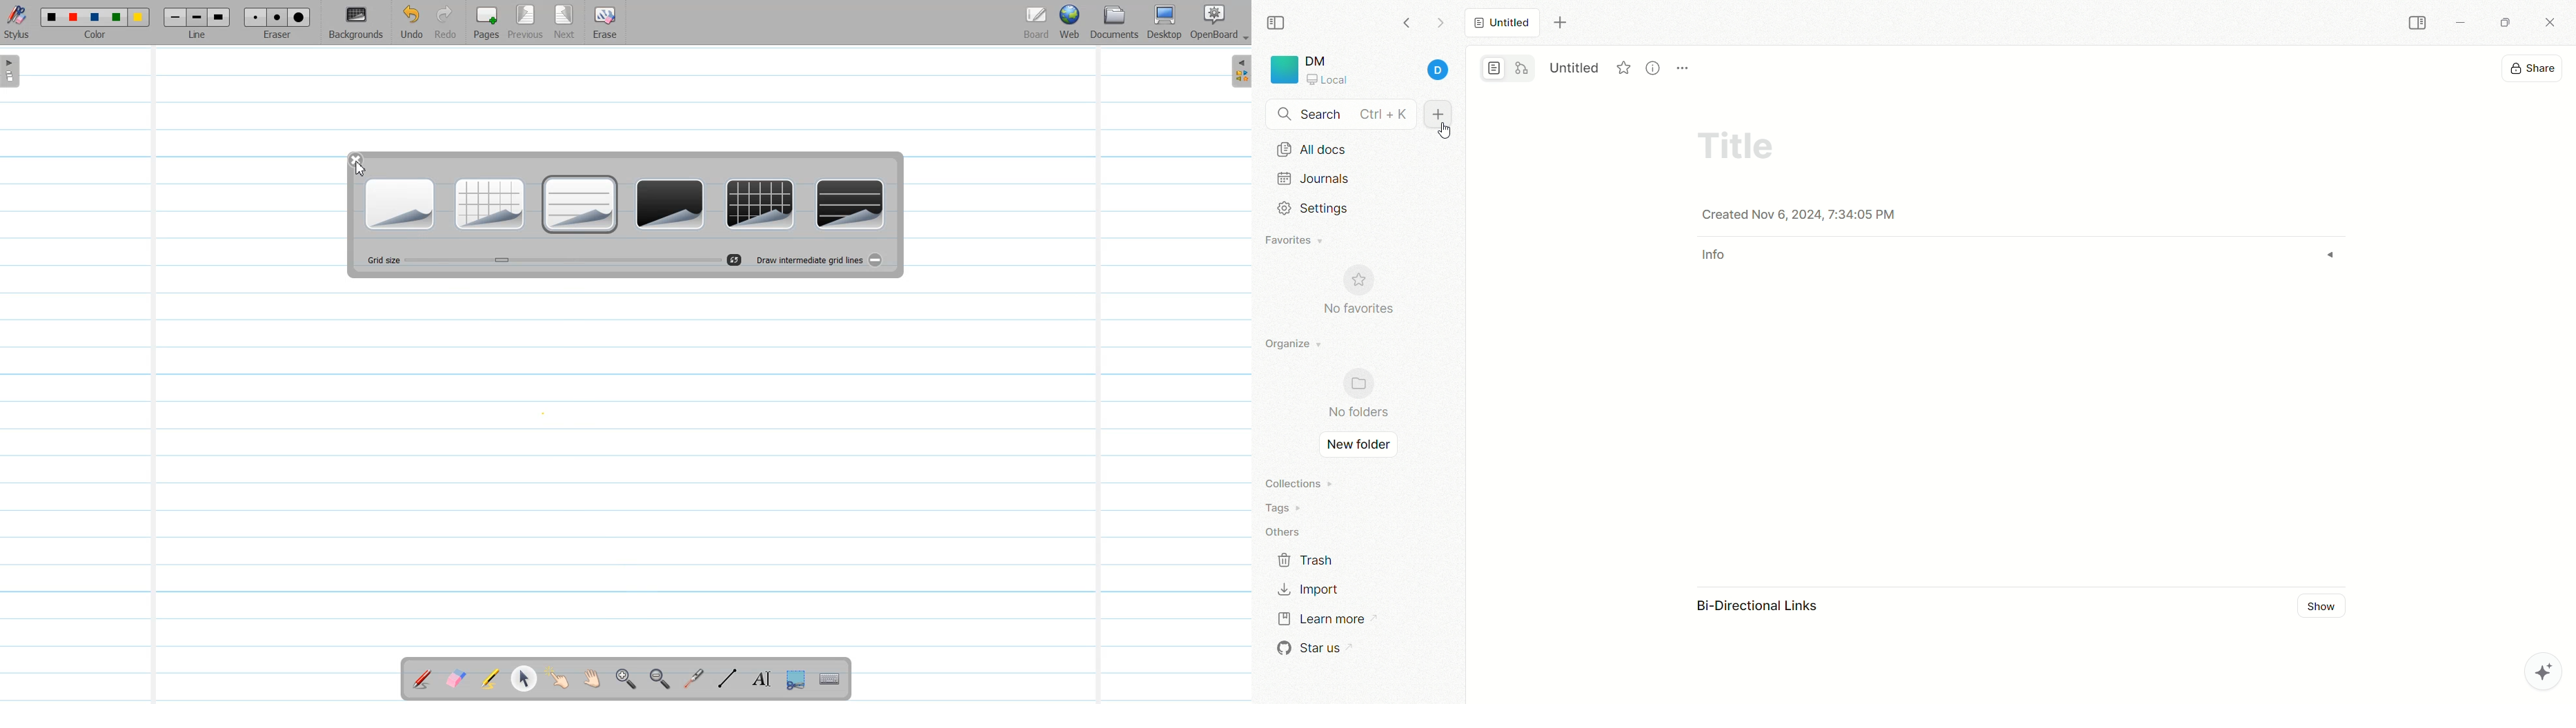 This screenshot has height=728, width=2576. I want to click on favorites, so click(1296, 242).